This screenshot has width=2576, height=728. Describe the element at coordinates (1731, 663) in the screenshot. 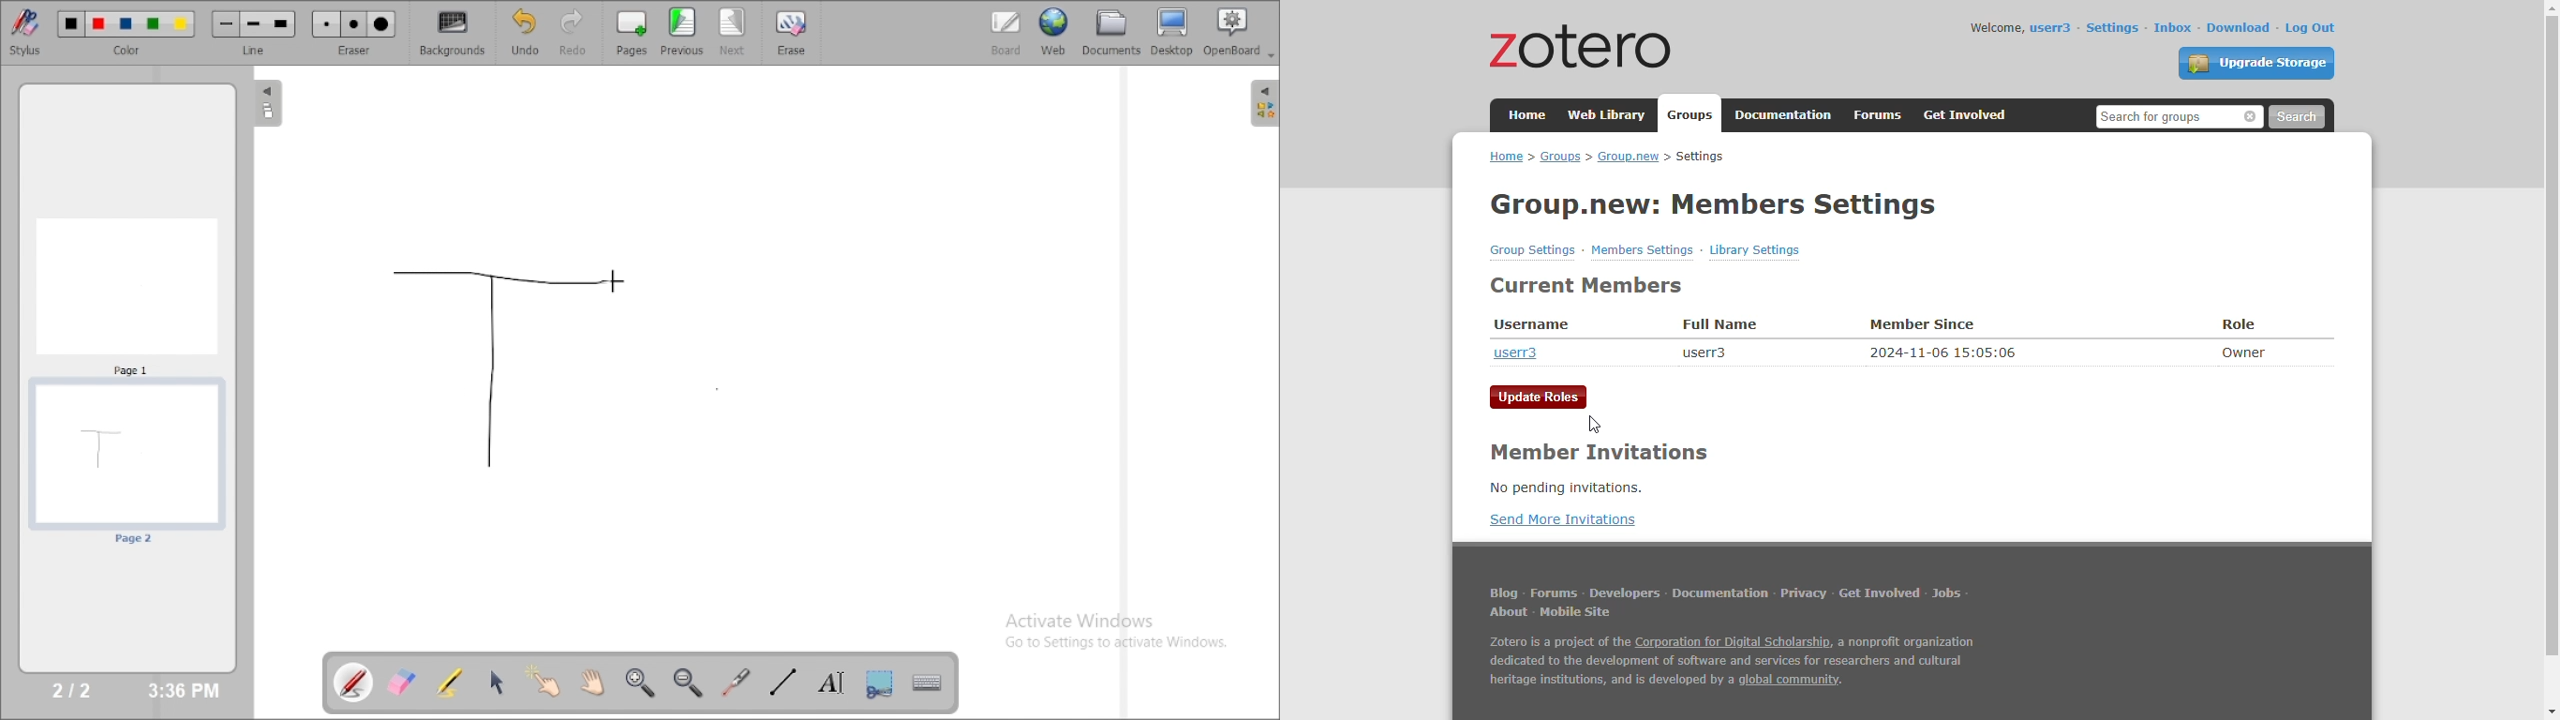

I see `Zotero is a project of the Corporation for Digital Scholarship, a nonprofit organization
dedicated to the development of software and services for researchers and cultural
heritage institutions, and is developed by a global community.` at that location.